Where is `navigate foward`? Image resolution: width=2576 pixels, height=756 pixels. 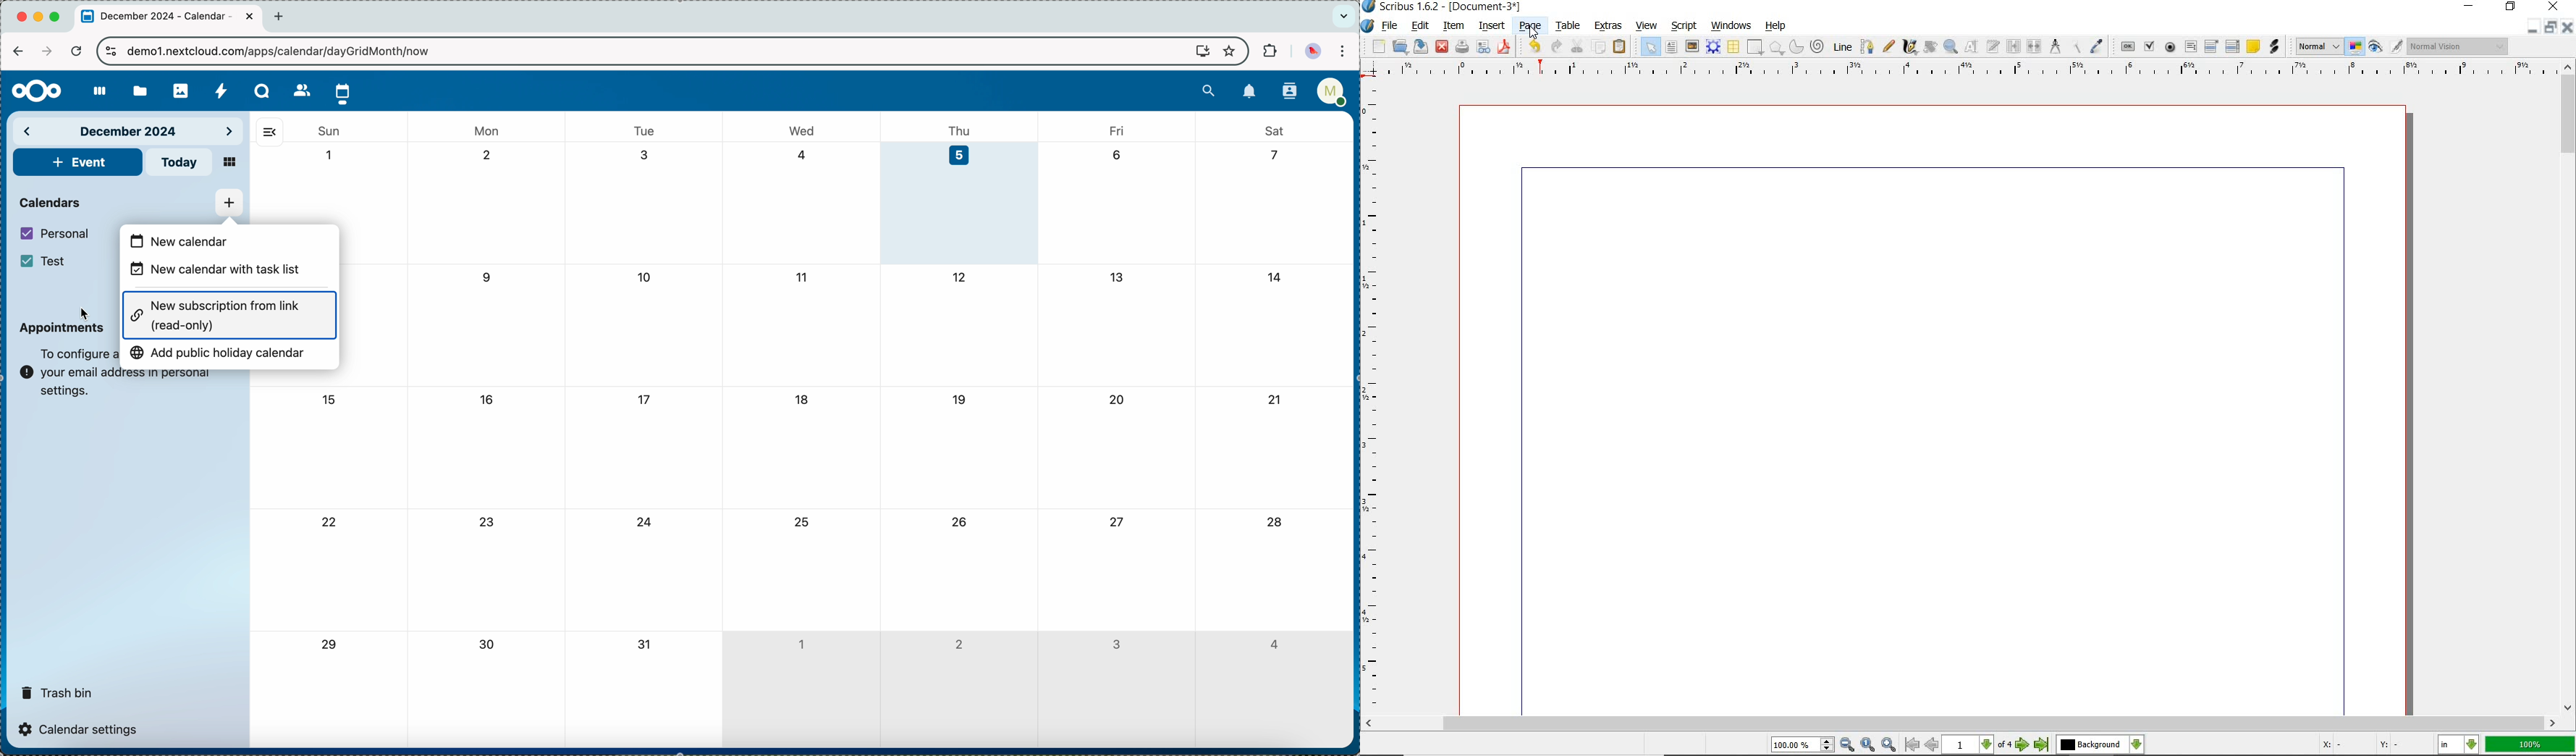 navigate foward is located at coordinates (45, 51).